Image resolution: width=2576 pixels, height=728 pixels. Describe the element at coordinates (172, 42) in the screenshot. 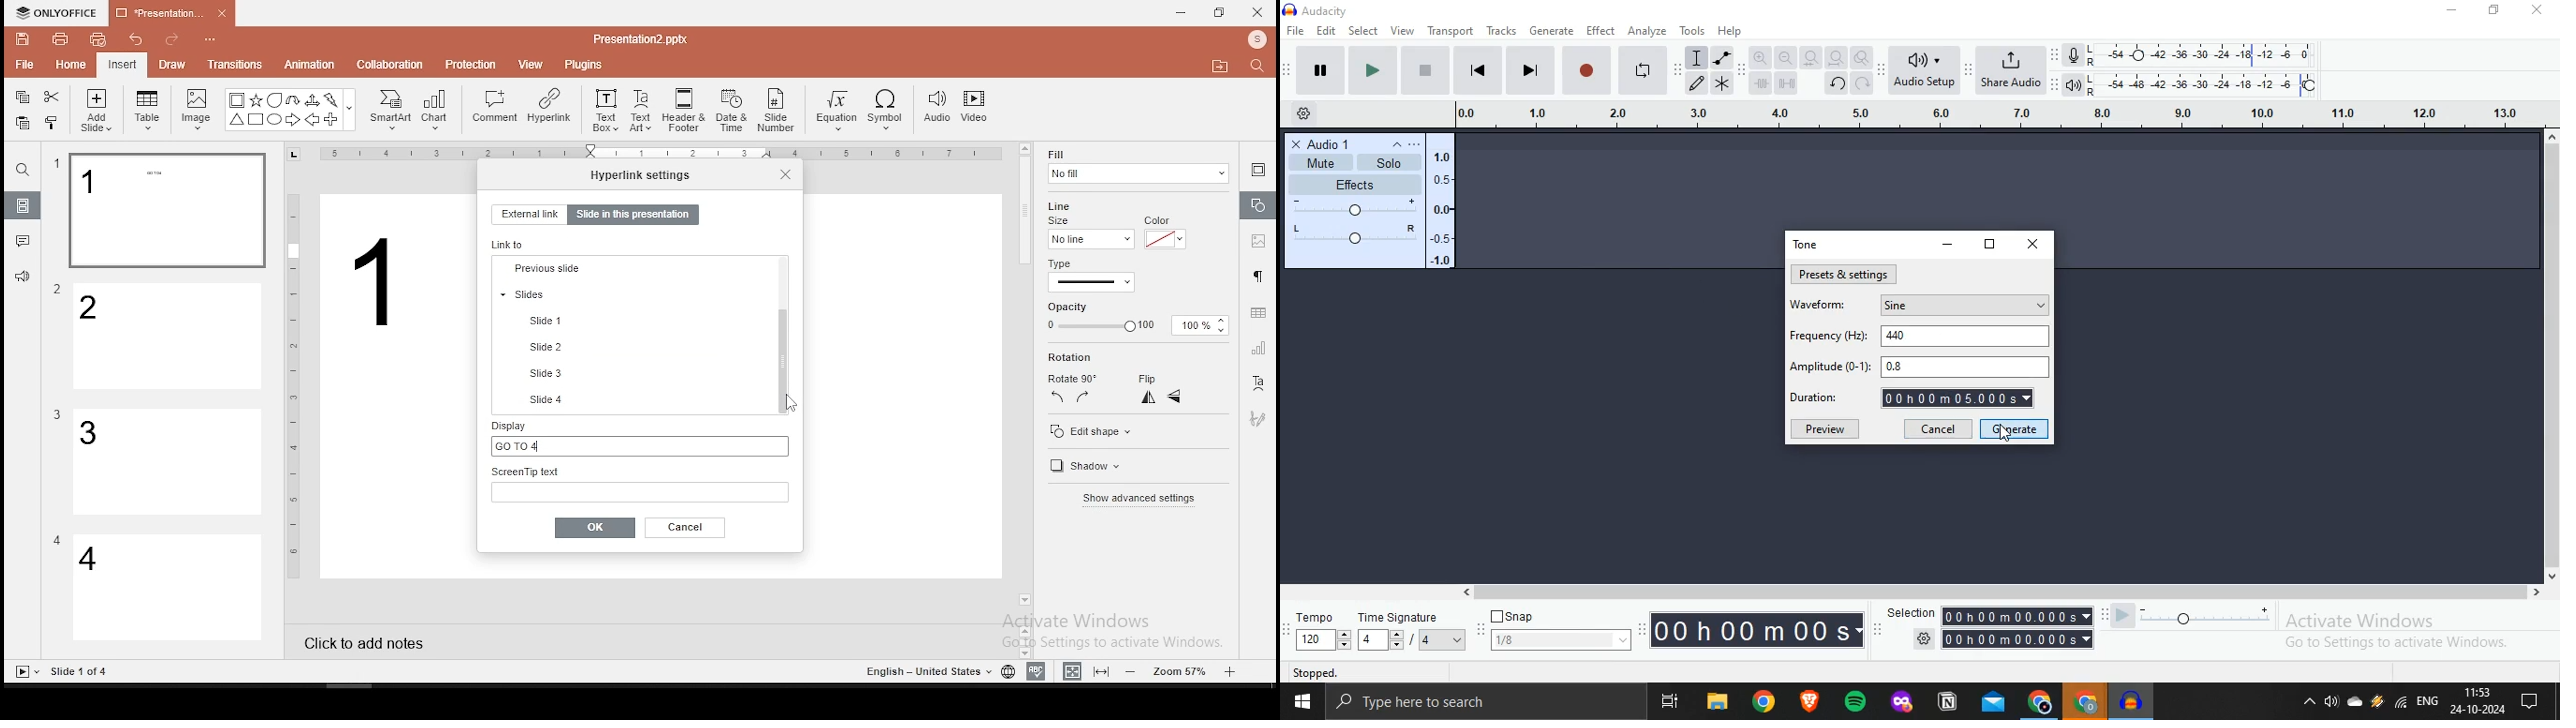

I see `redo` at that location.